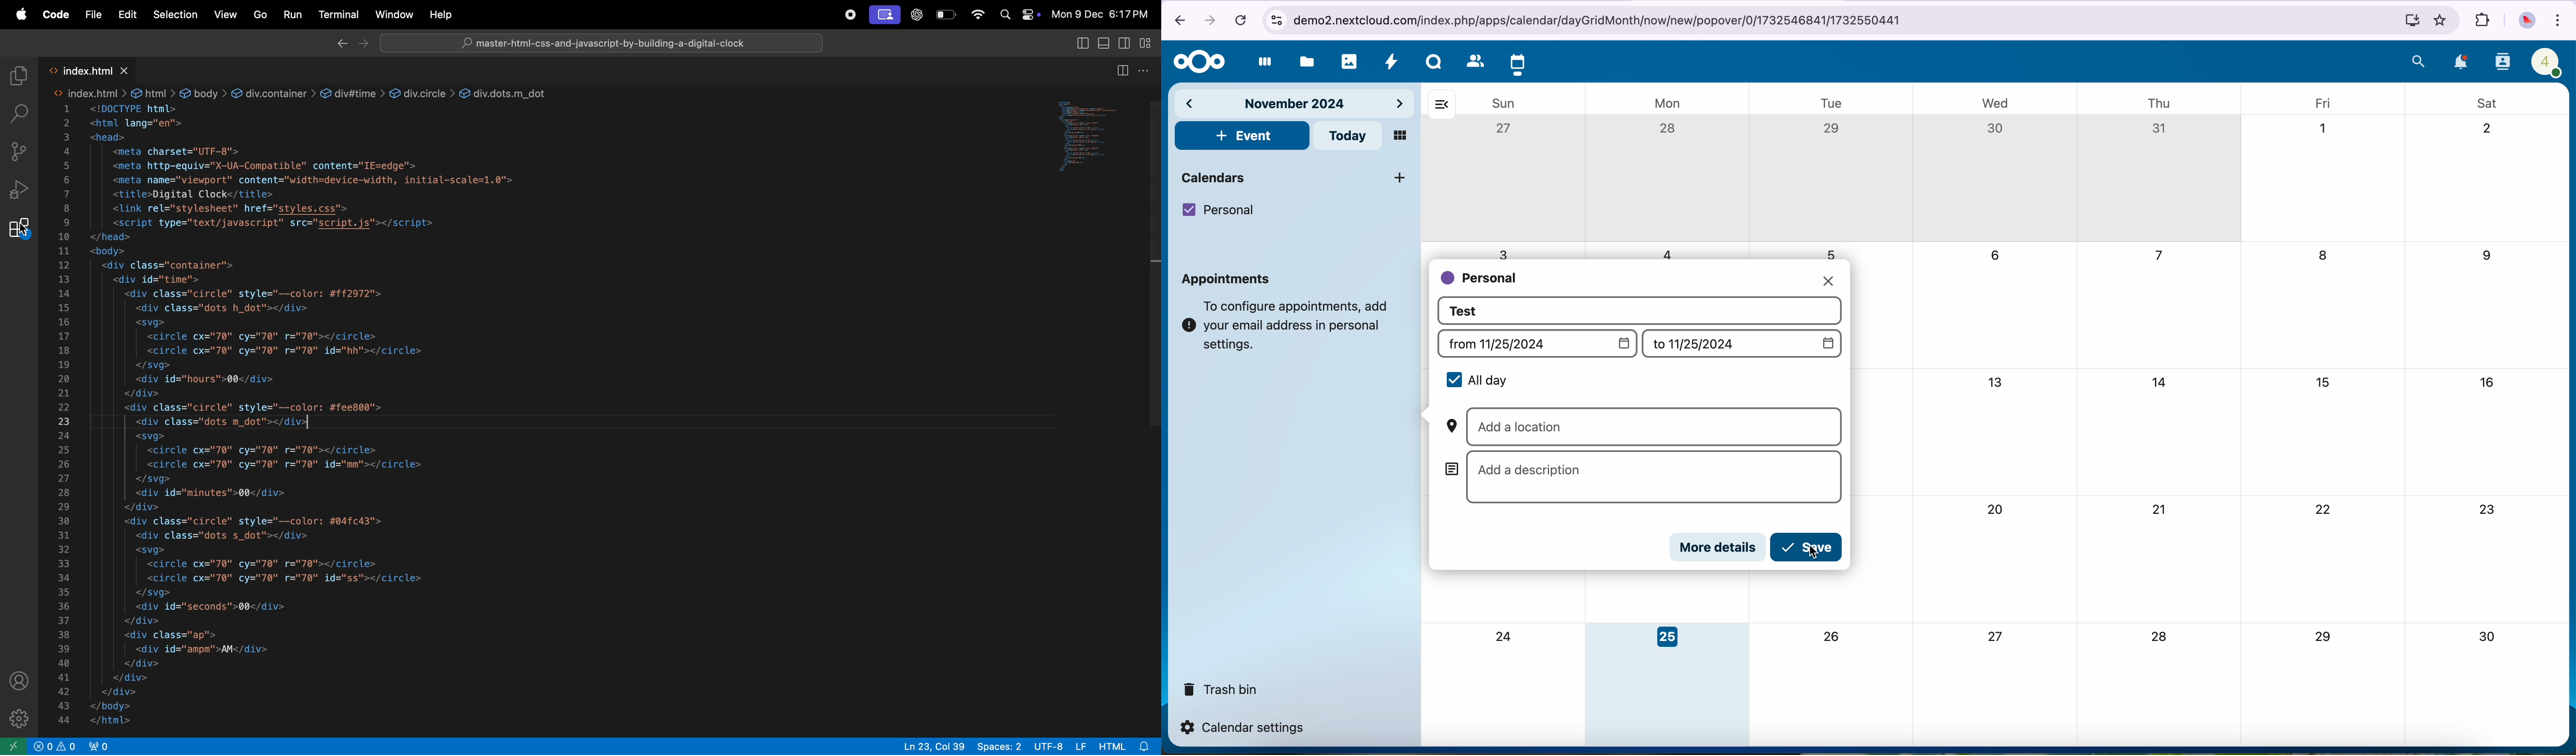 This screenshot has width=2576, height=756. What do you see at coordinates (1296, 177) in the screenshot?
I see `calendars` at bounding box center [1296, 177].